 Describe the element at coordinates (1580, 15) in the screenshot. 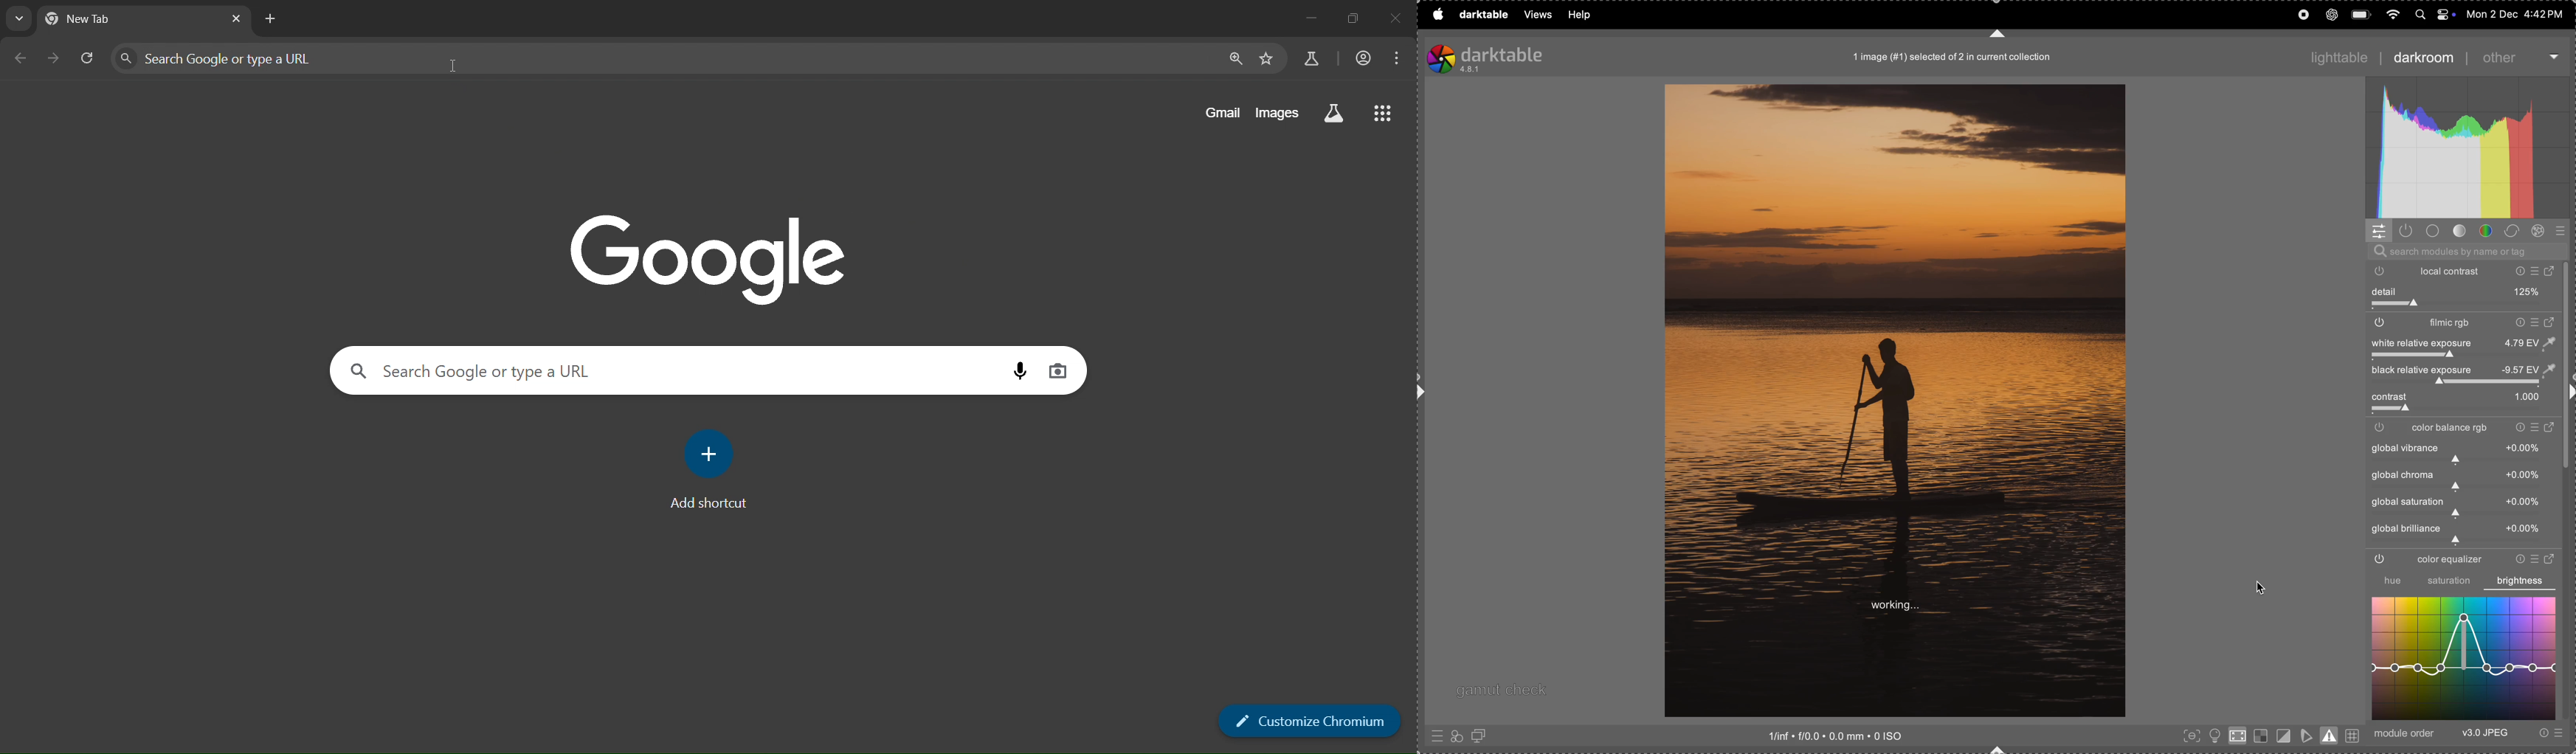

I see `help` at that location.